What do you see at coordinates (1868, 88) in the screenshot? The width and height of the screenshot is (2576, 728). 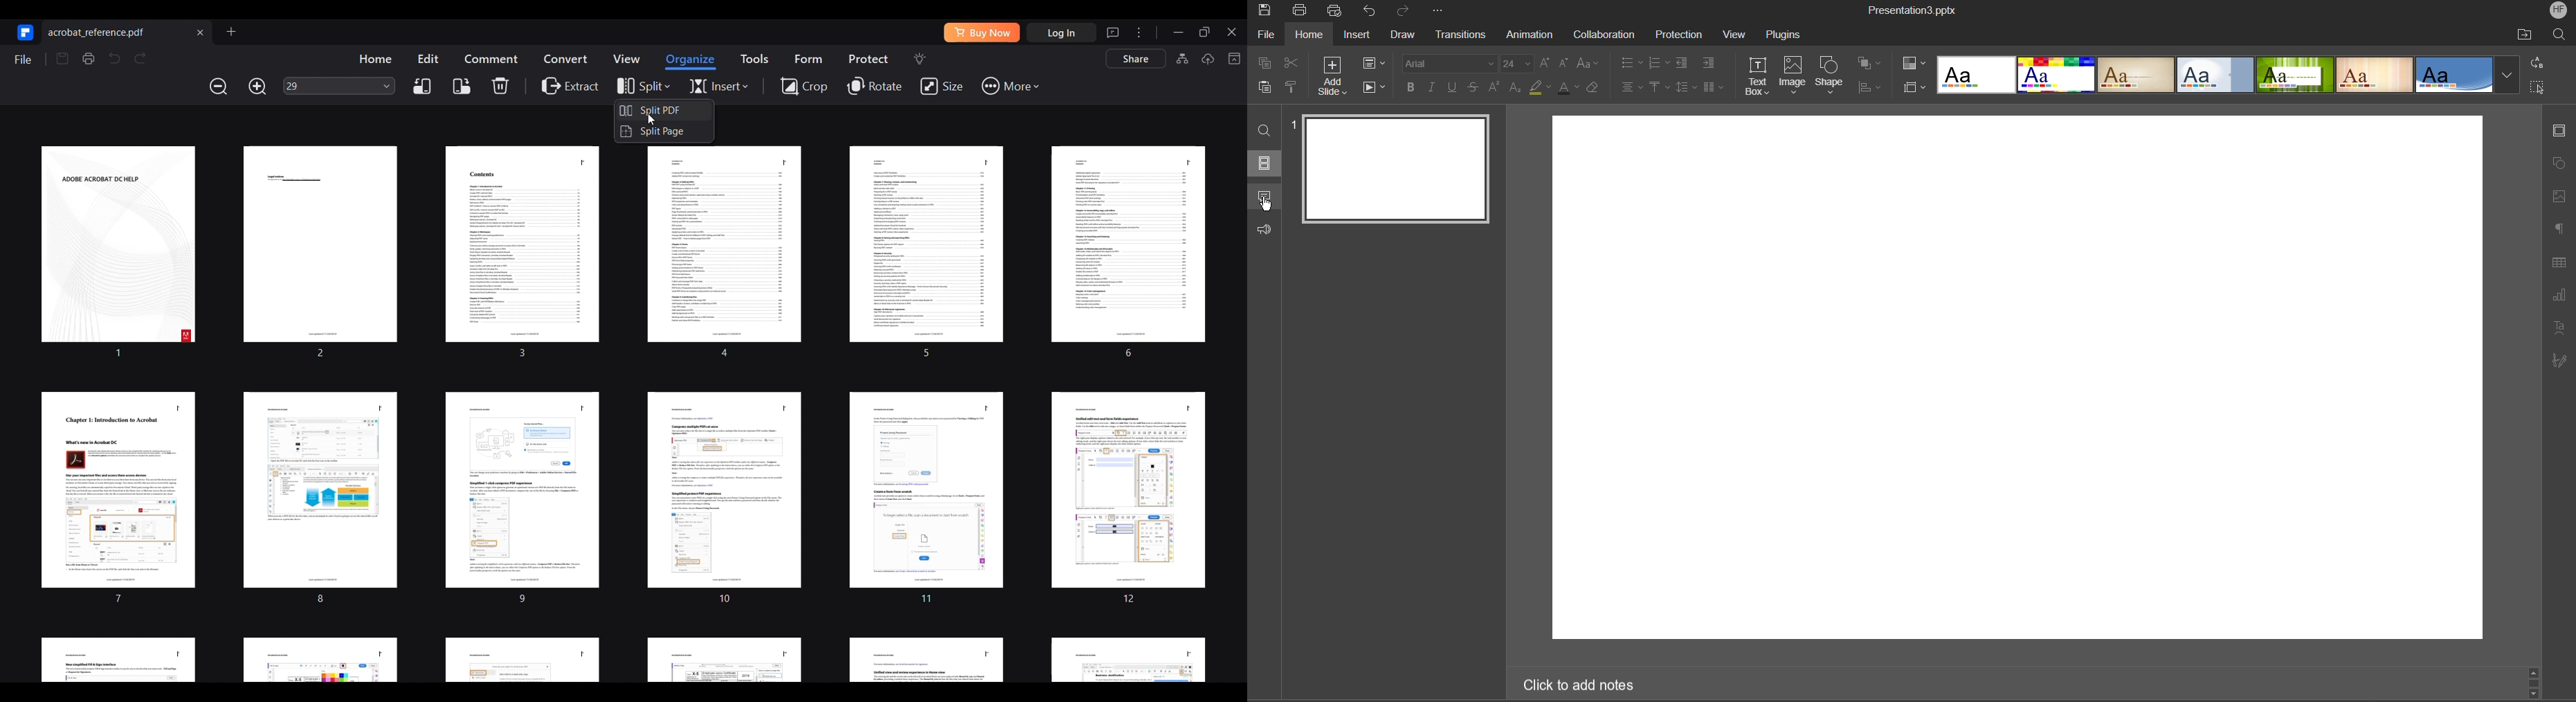 I see `Distribute` at bounding box center [1868, 88].